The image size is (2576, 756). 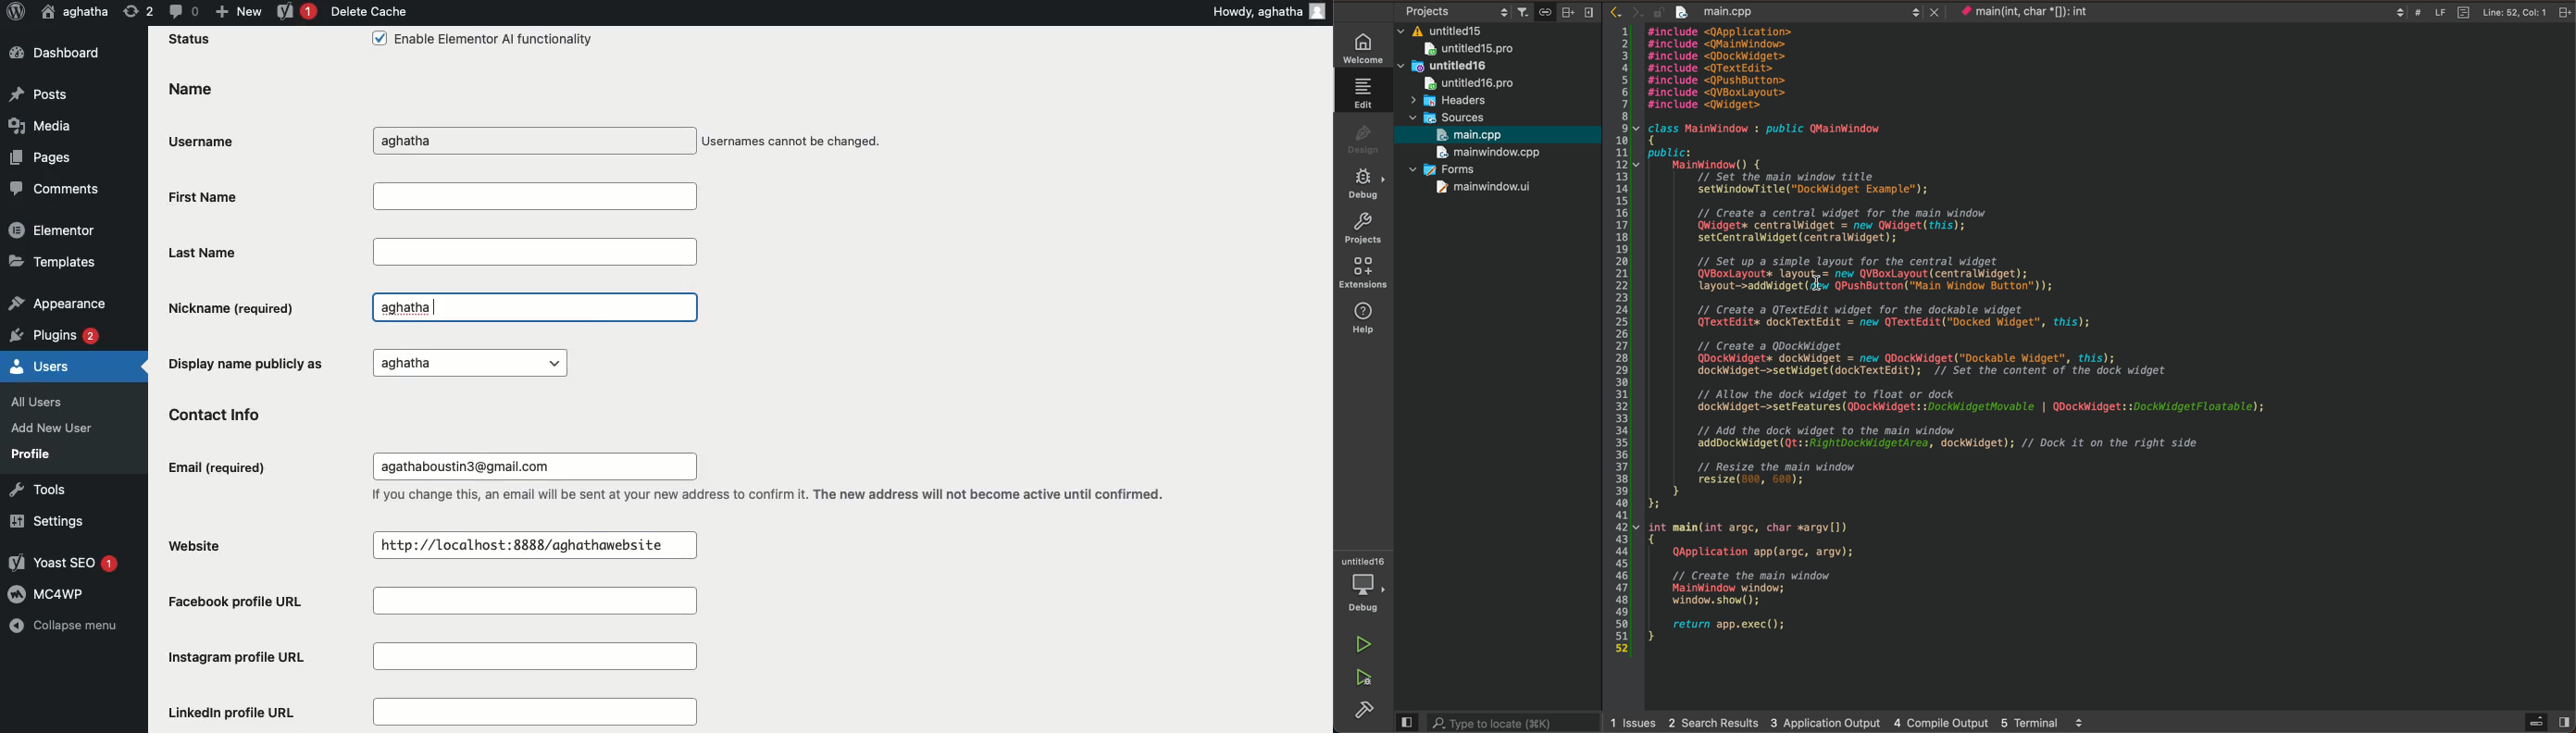 I want to click on Last Name, so click(x=432, y=251).